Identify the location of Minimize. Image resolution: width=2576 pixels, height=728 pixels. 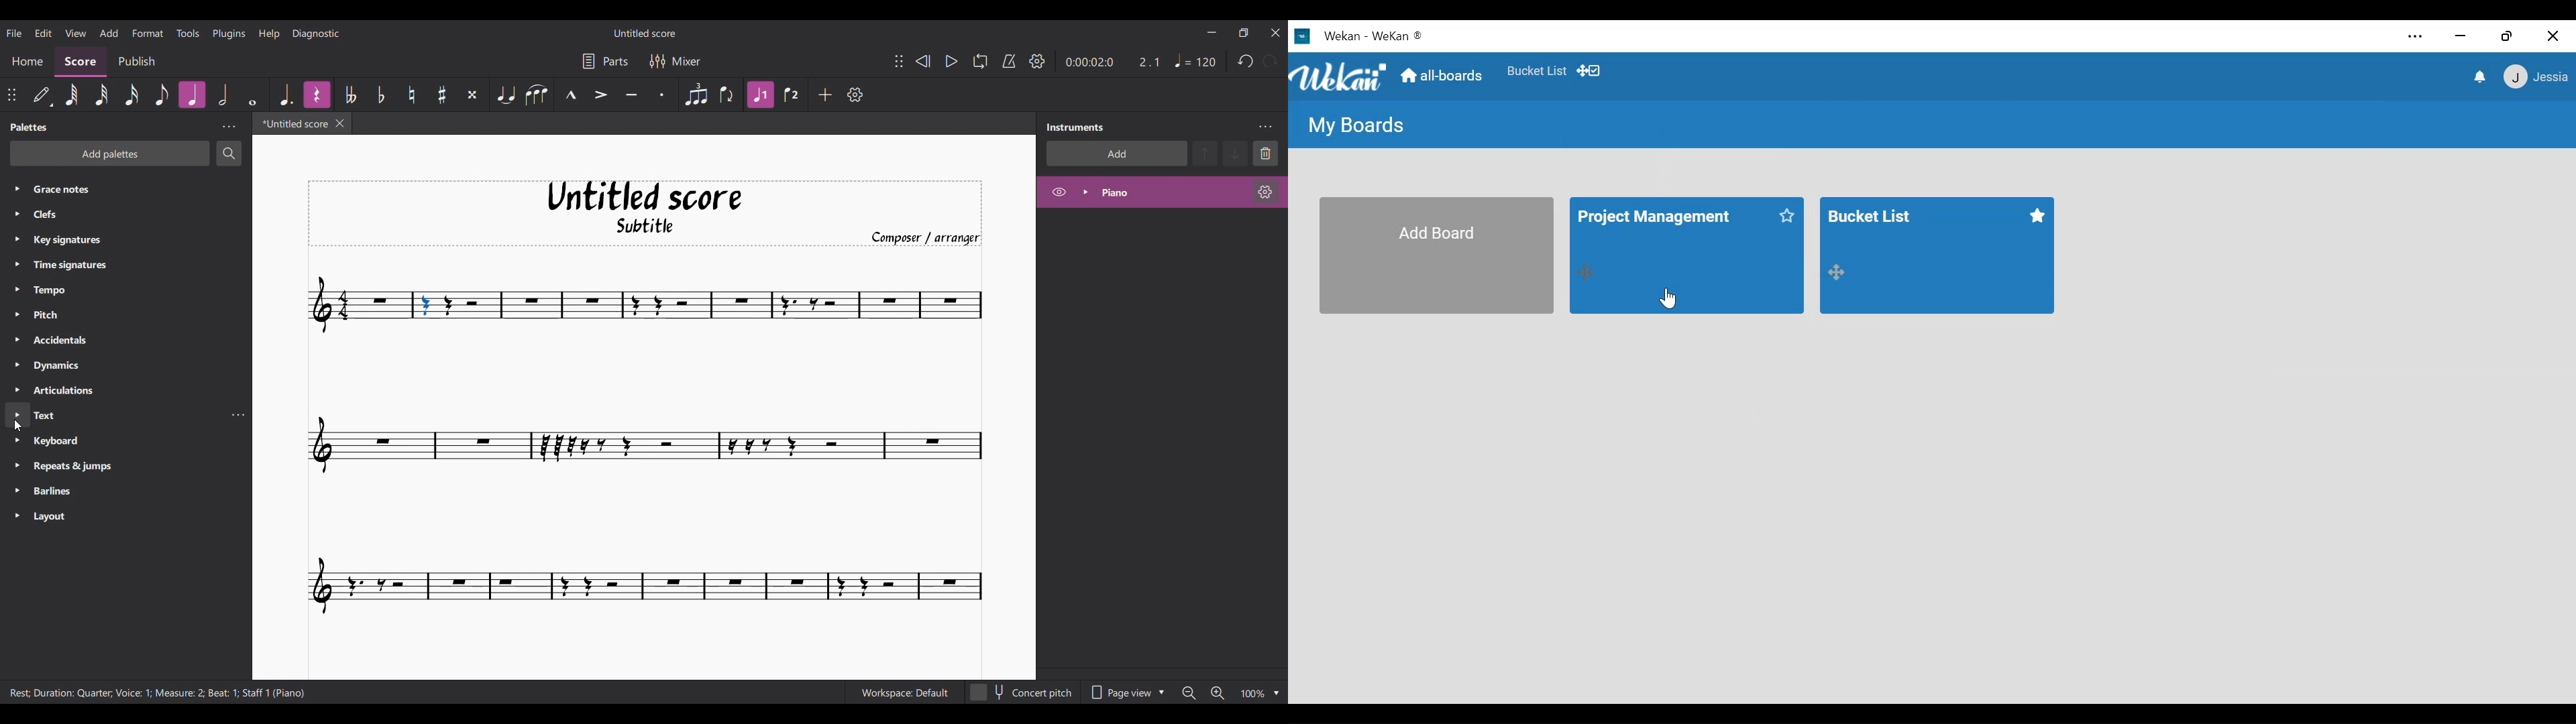
(1212, 32).